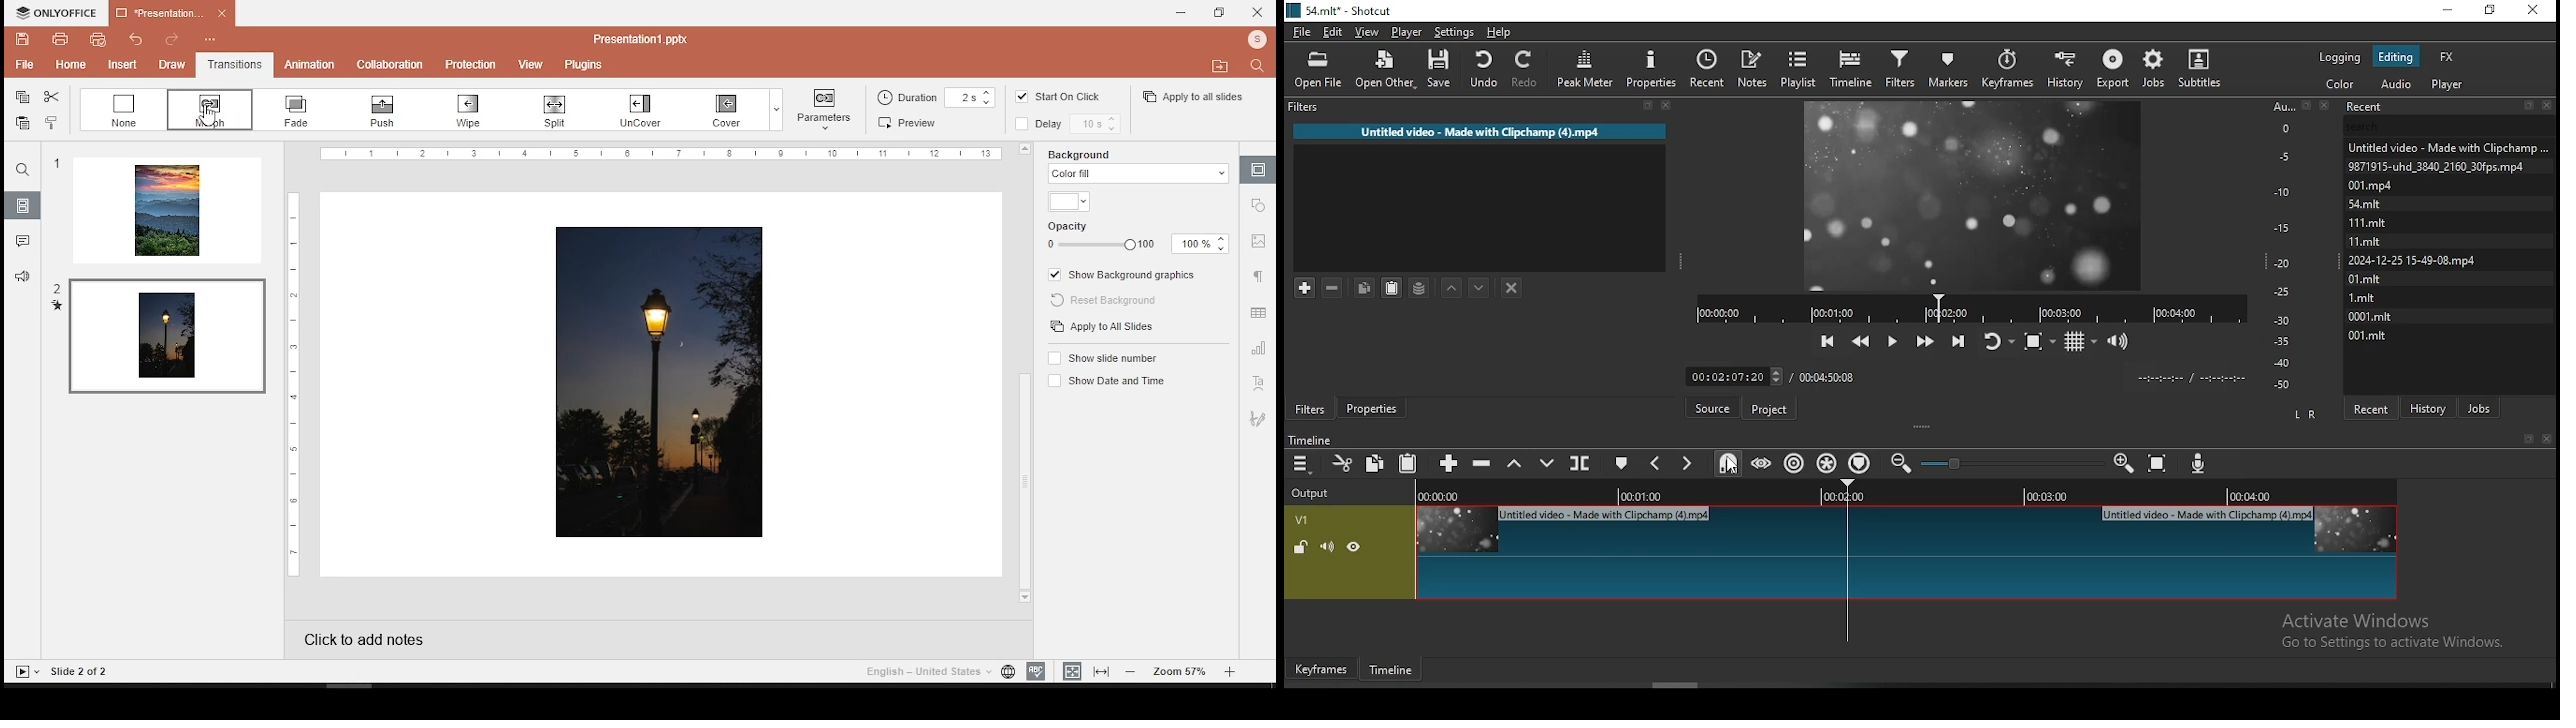 This screenshot has width=2576, height=728. I want to click on slide style, so click(1077, 99).